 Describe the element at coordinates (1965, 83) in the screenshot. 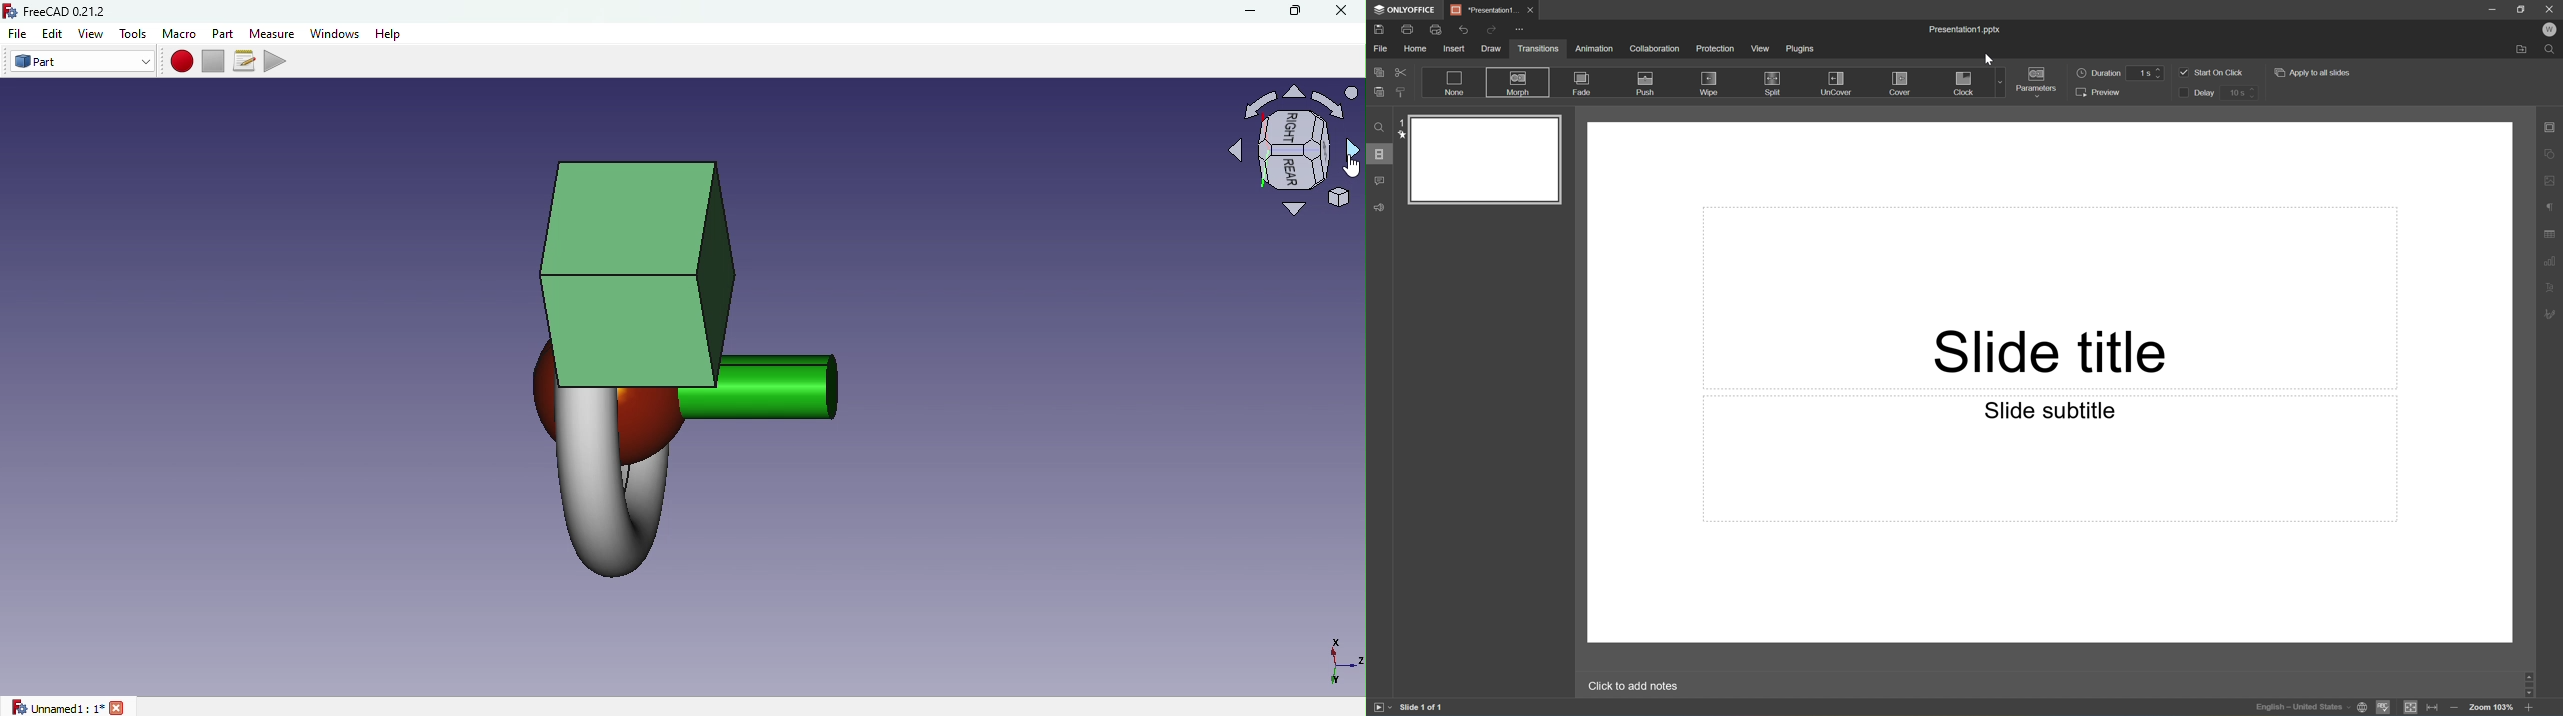

I see `Clock` at that location.